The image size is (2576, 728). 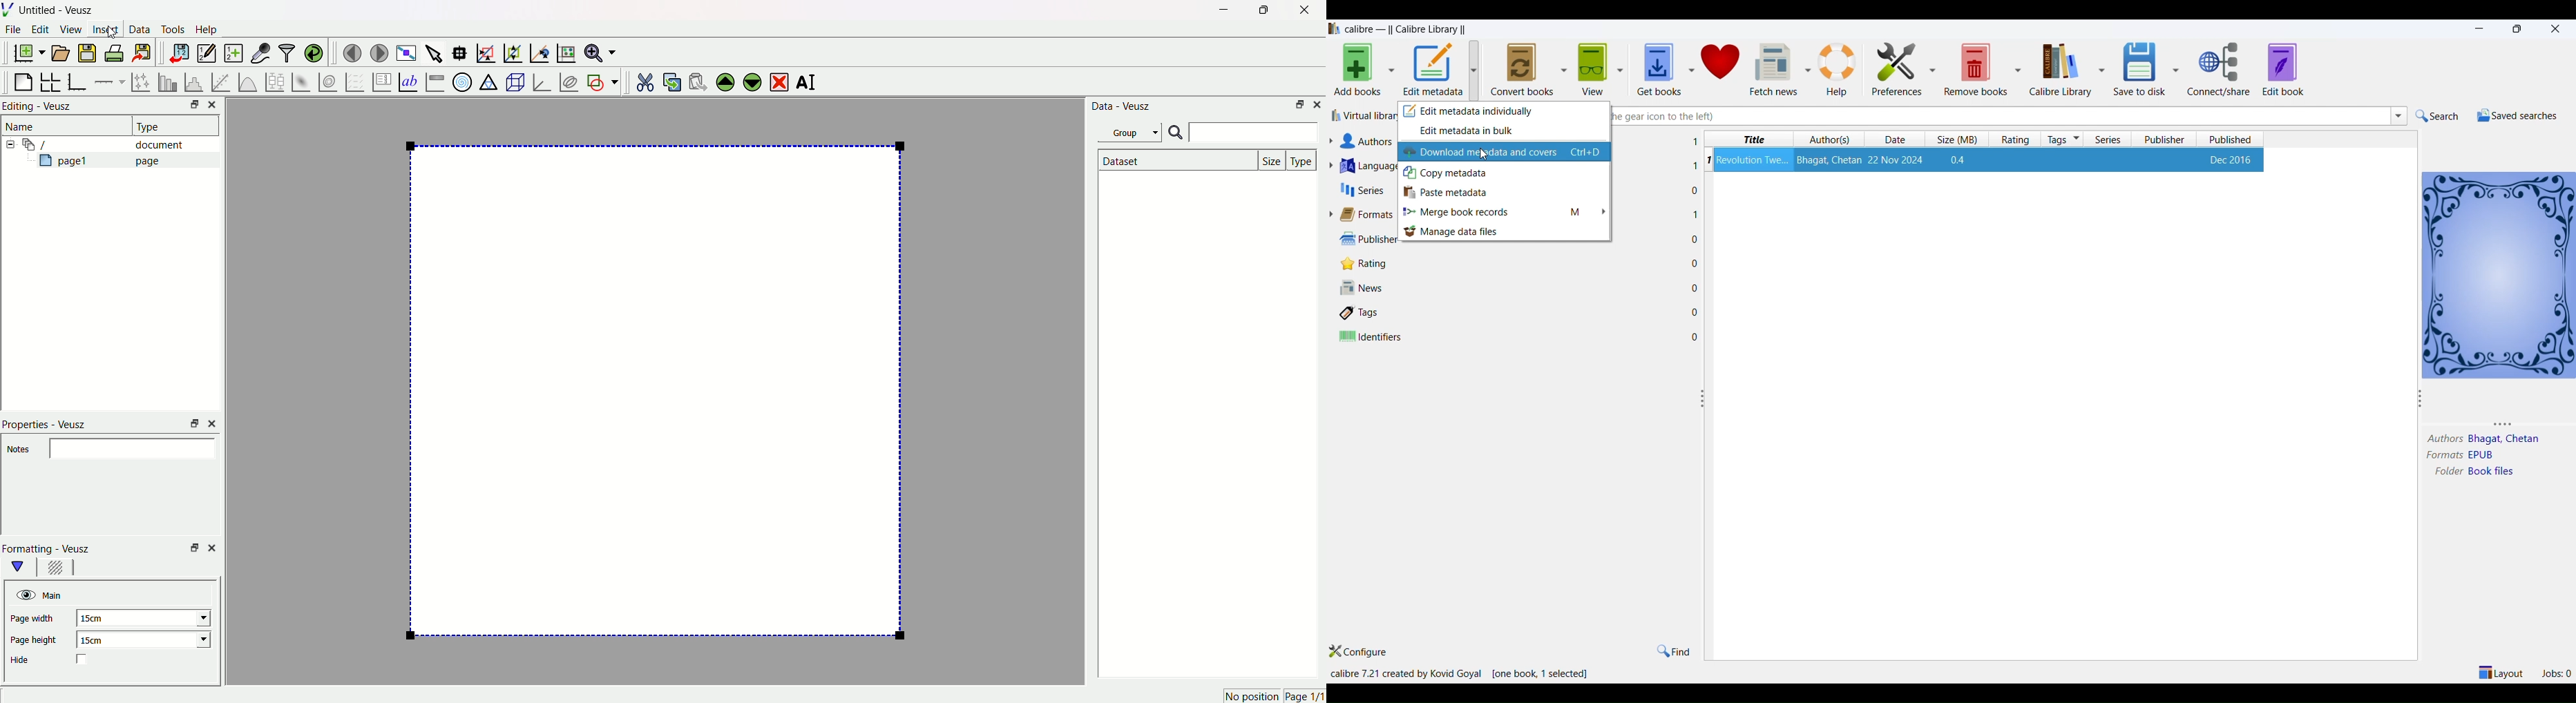 What do you see at coordinates (1406, 27) in the screenshot?
I see `application name` at bounding box center [1406, 27].